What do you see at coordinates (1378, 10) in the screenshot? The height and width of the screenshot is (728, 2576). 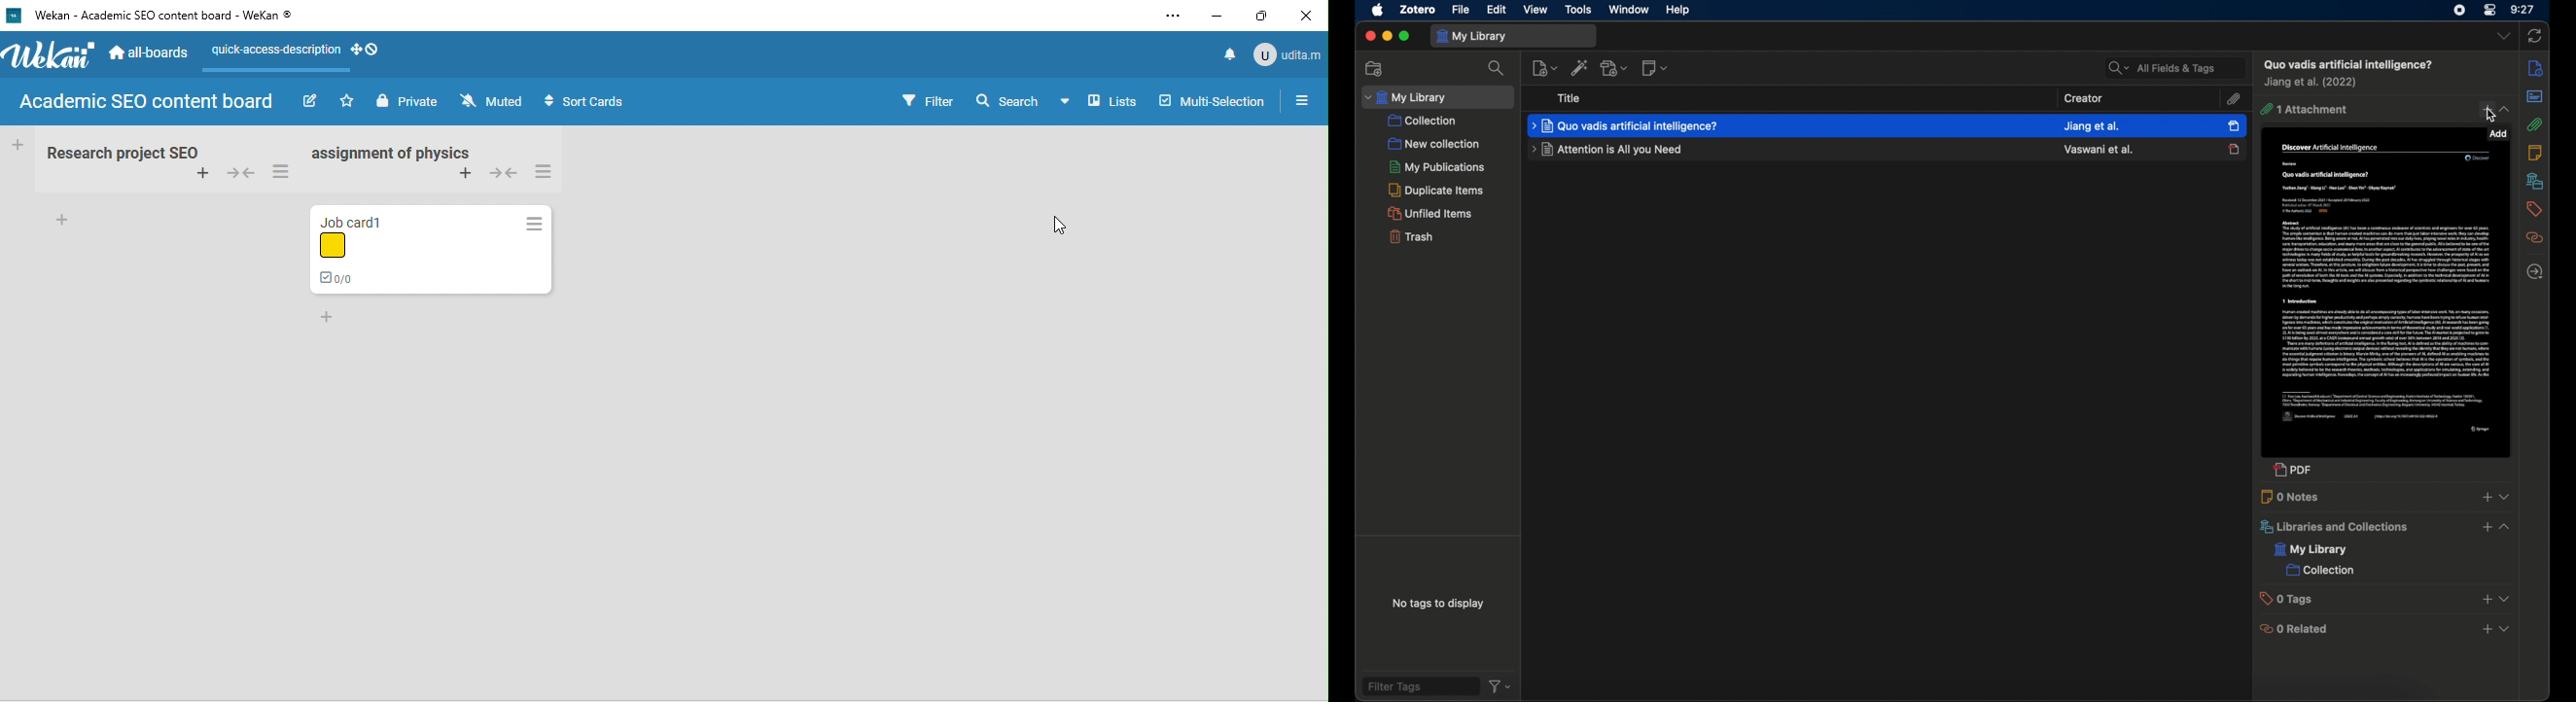 I see `apple icon` at bounding box center [1378, 10].